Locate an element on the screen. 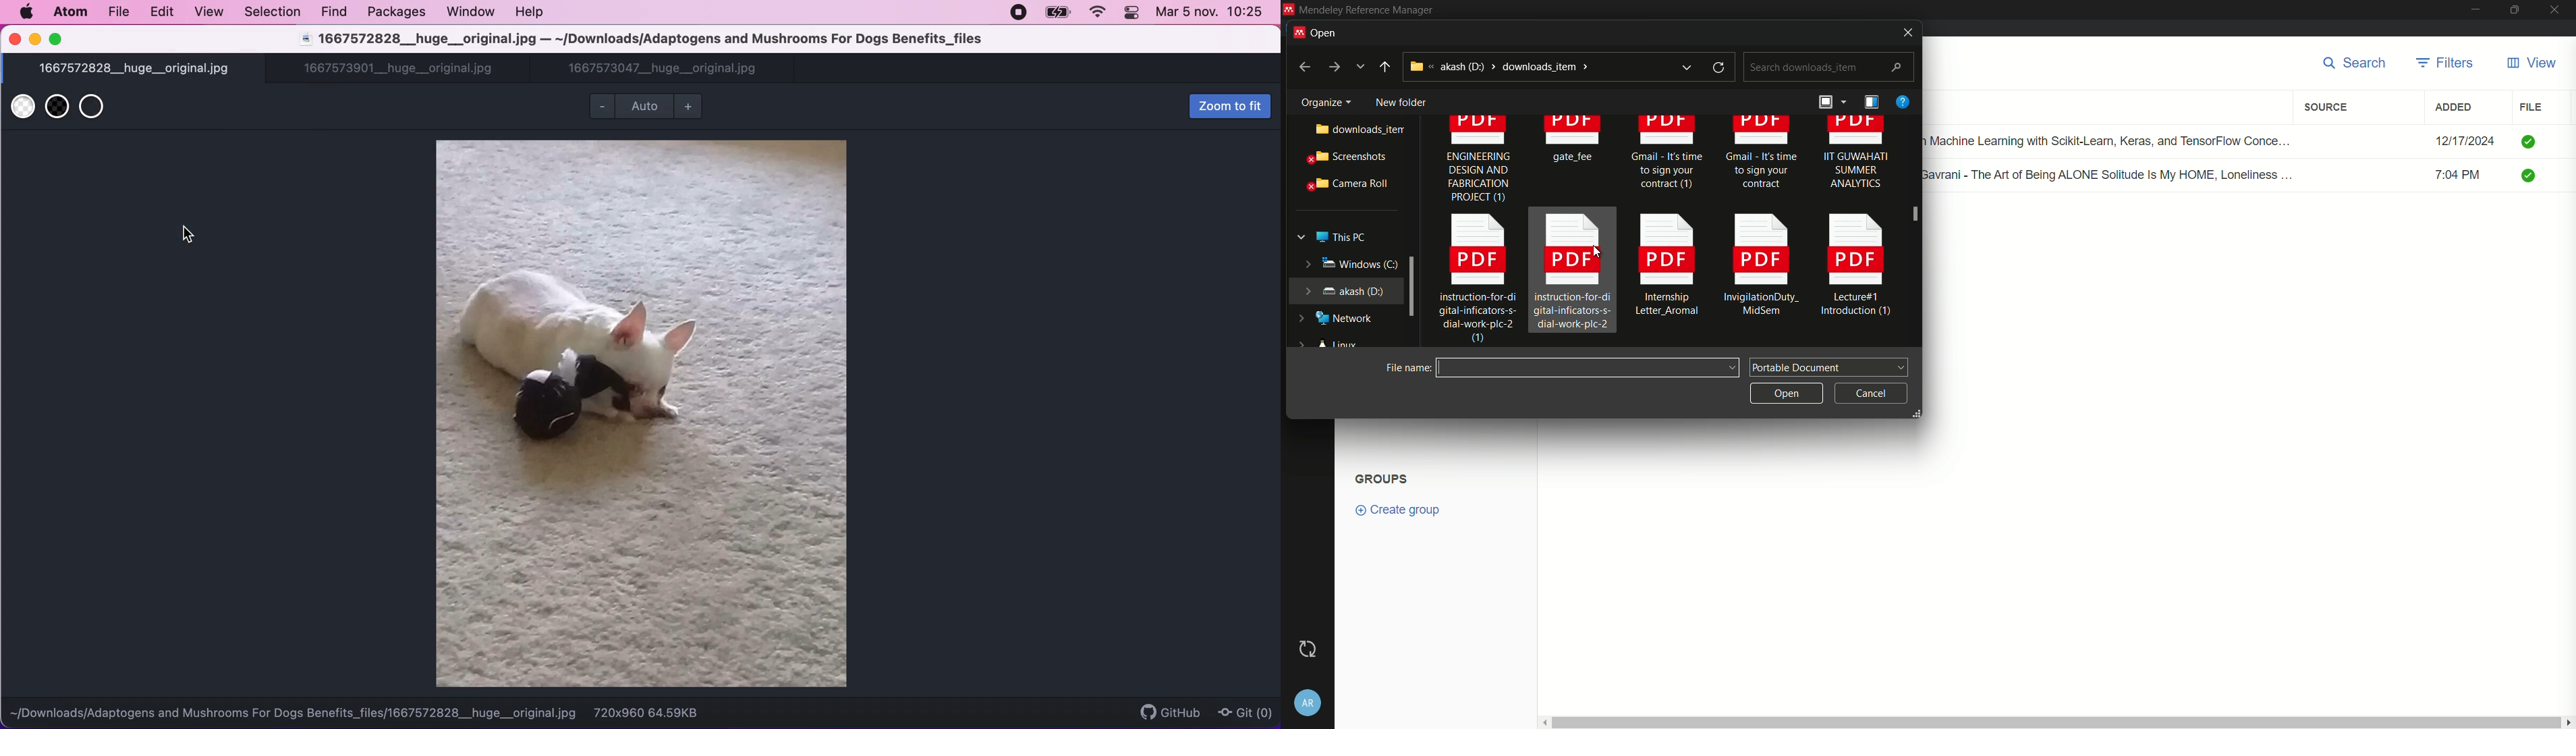 The image size is (2576, 756). Hands-on Machine Learning with Scikit-Learn, Keras, and TensorFlow Conce... is located at coordinates (2115, 138).